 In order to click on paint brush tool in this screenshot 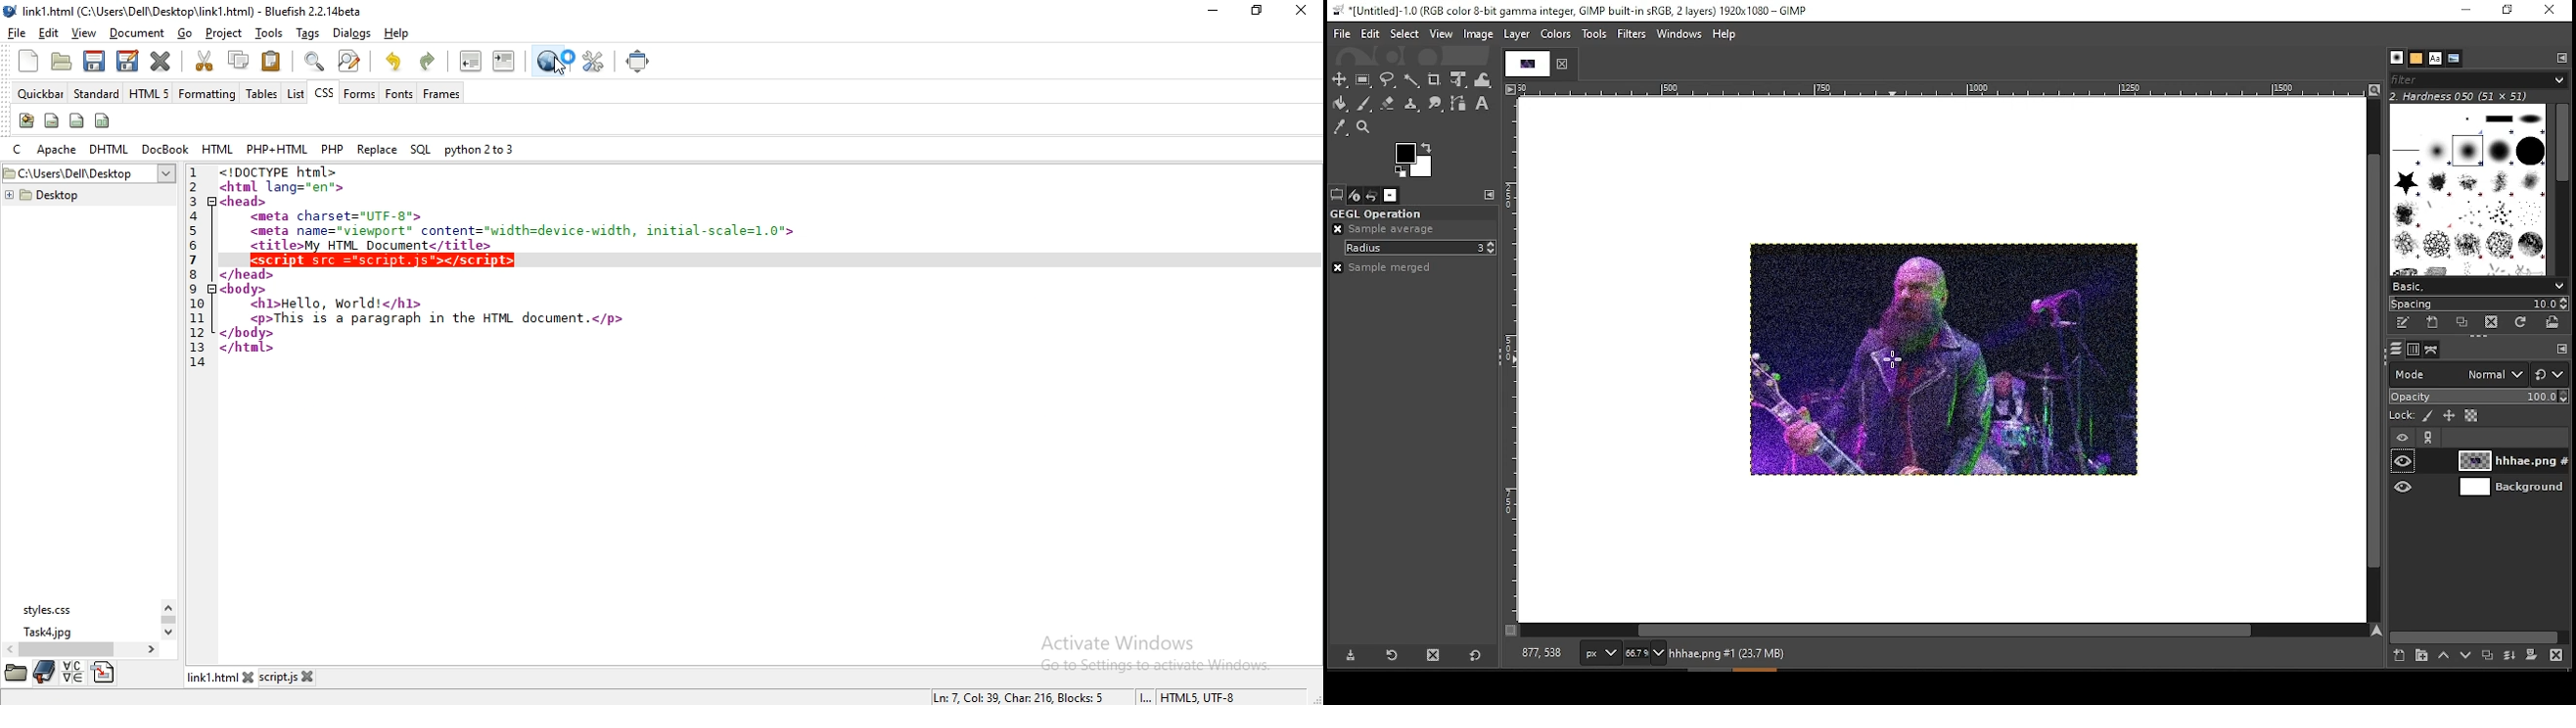, I will do `click(1362, 102)`.